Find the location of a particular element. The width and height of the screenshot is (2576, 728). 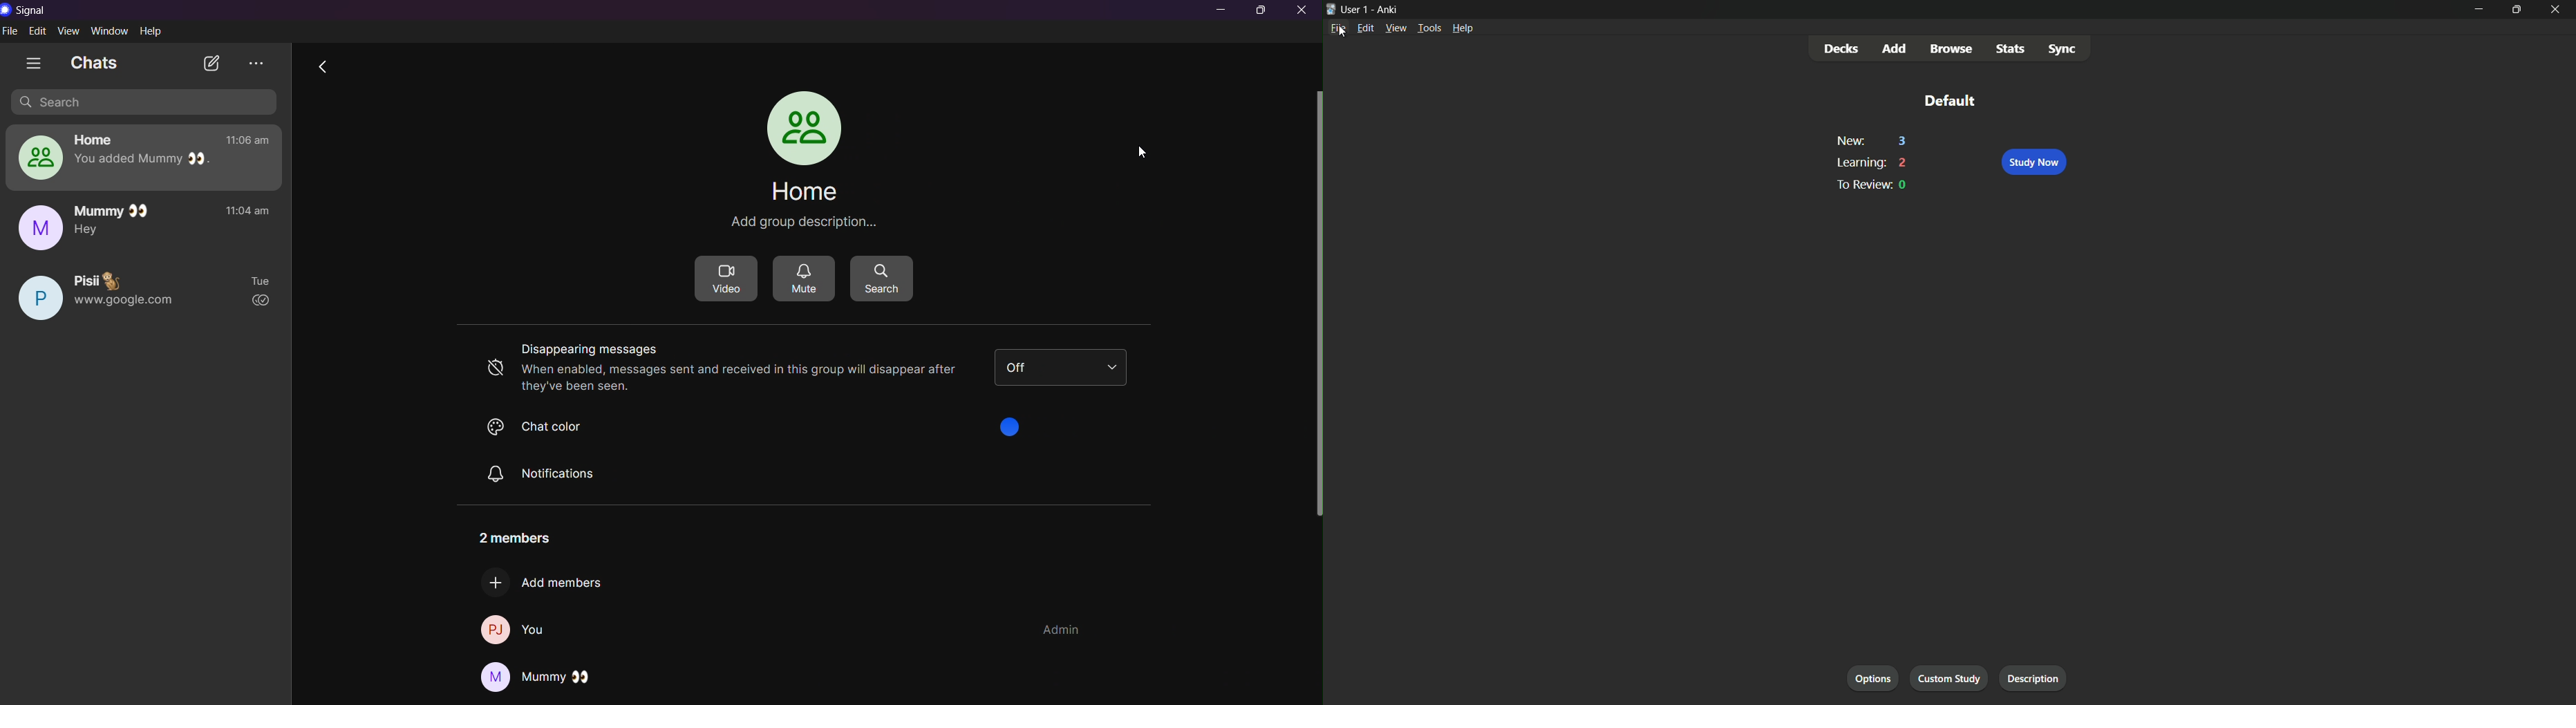

to review is located at coordinates (1861, 184).